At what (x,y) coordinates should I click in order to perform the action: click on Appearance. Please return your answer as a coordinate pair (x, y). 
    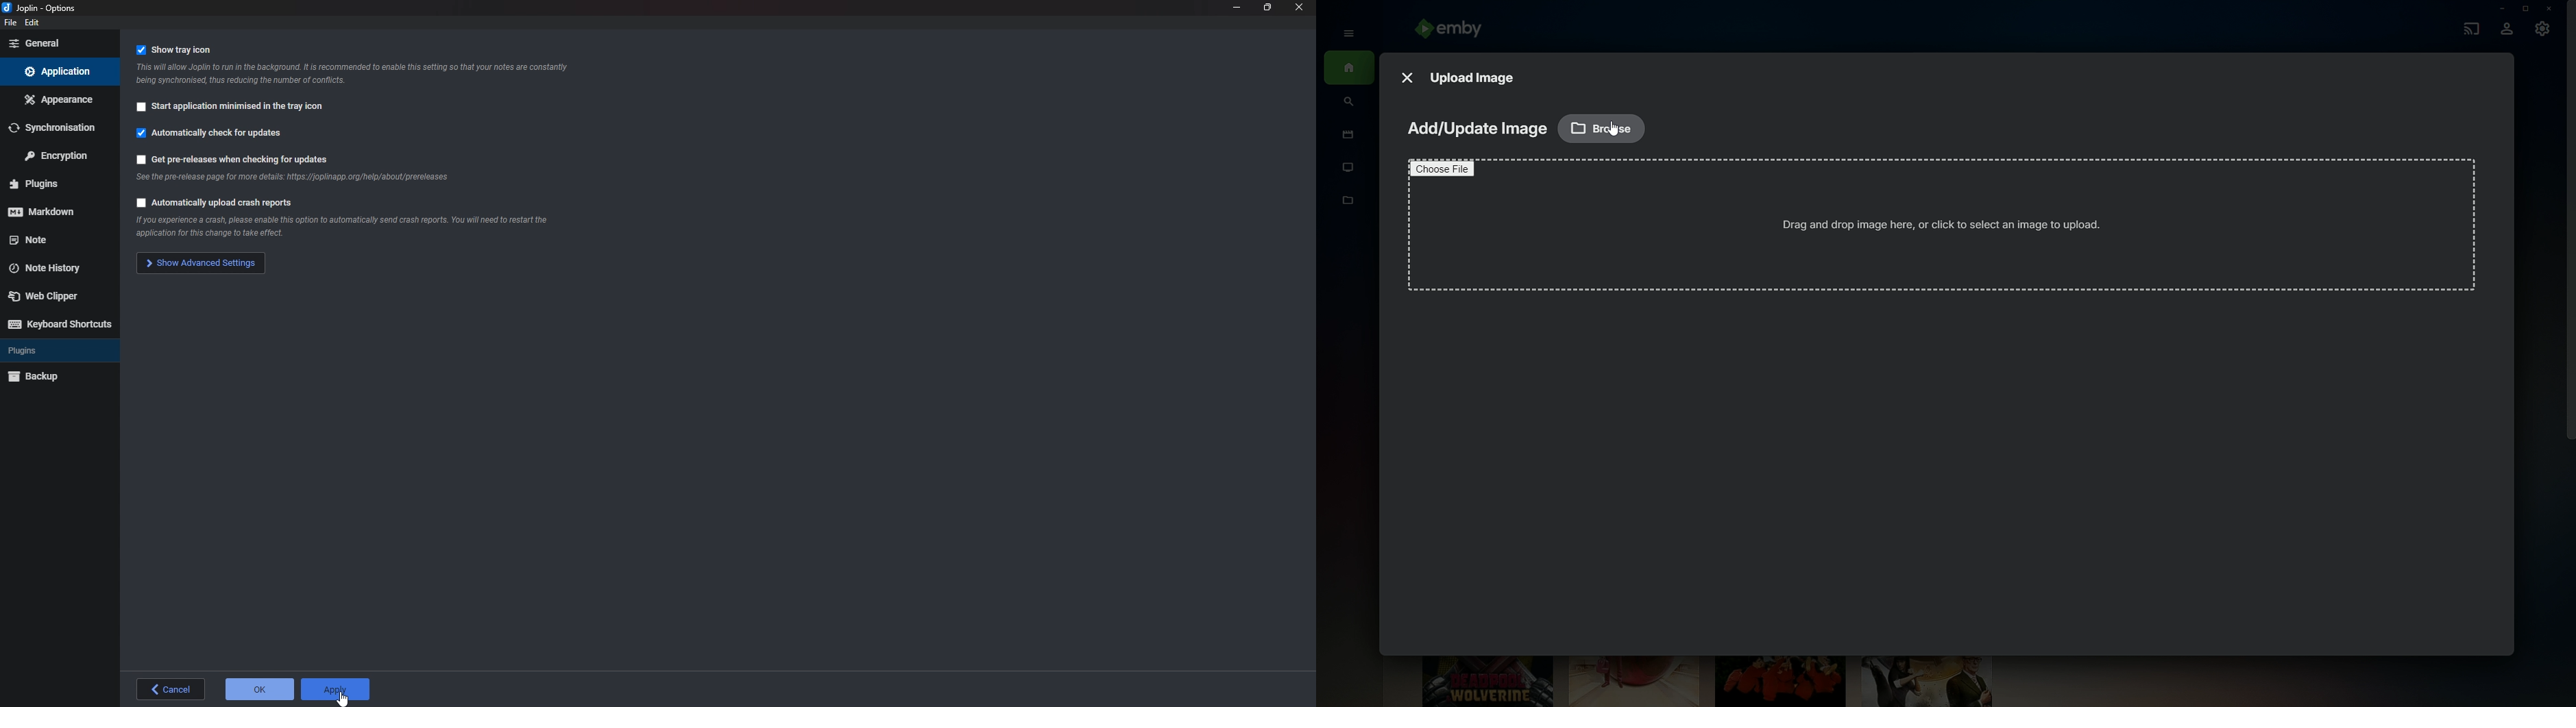
    Looking at the image, I should click on (58, 99).